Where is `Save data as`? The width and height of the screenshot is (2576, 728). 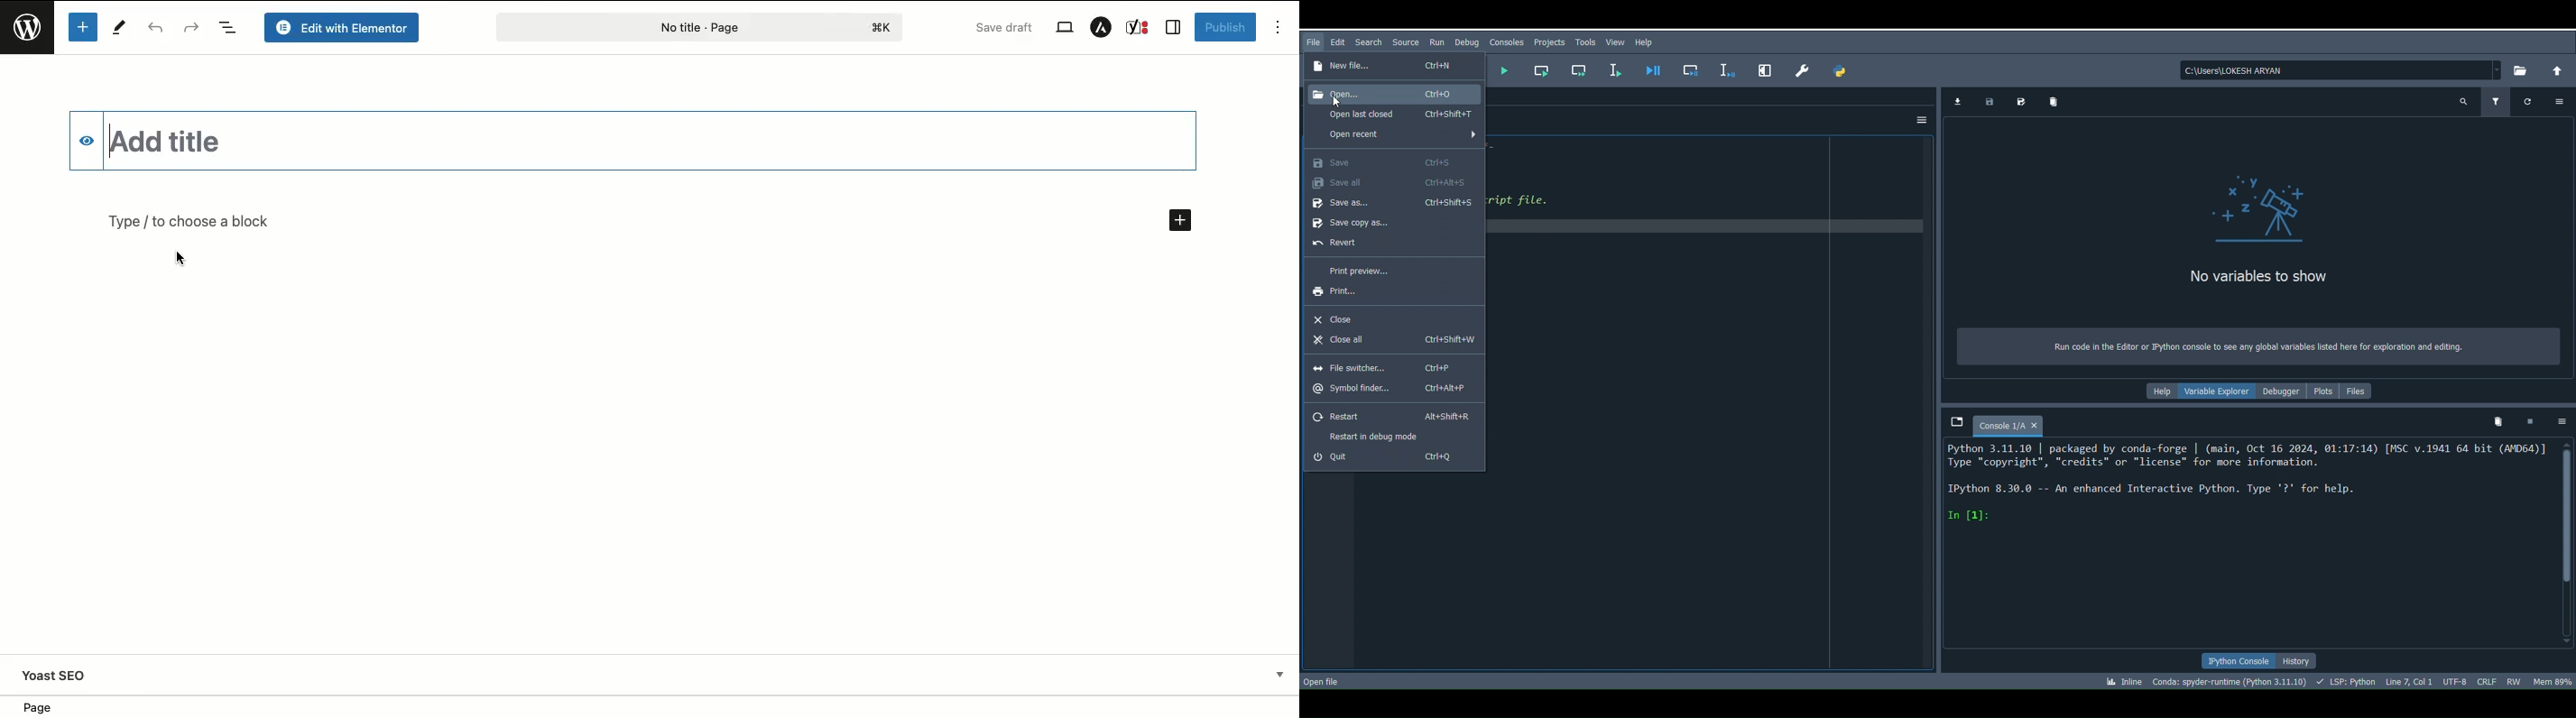
Save data as is located at coordinates (2017, 100).